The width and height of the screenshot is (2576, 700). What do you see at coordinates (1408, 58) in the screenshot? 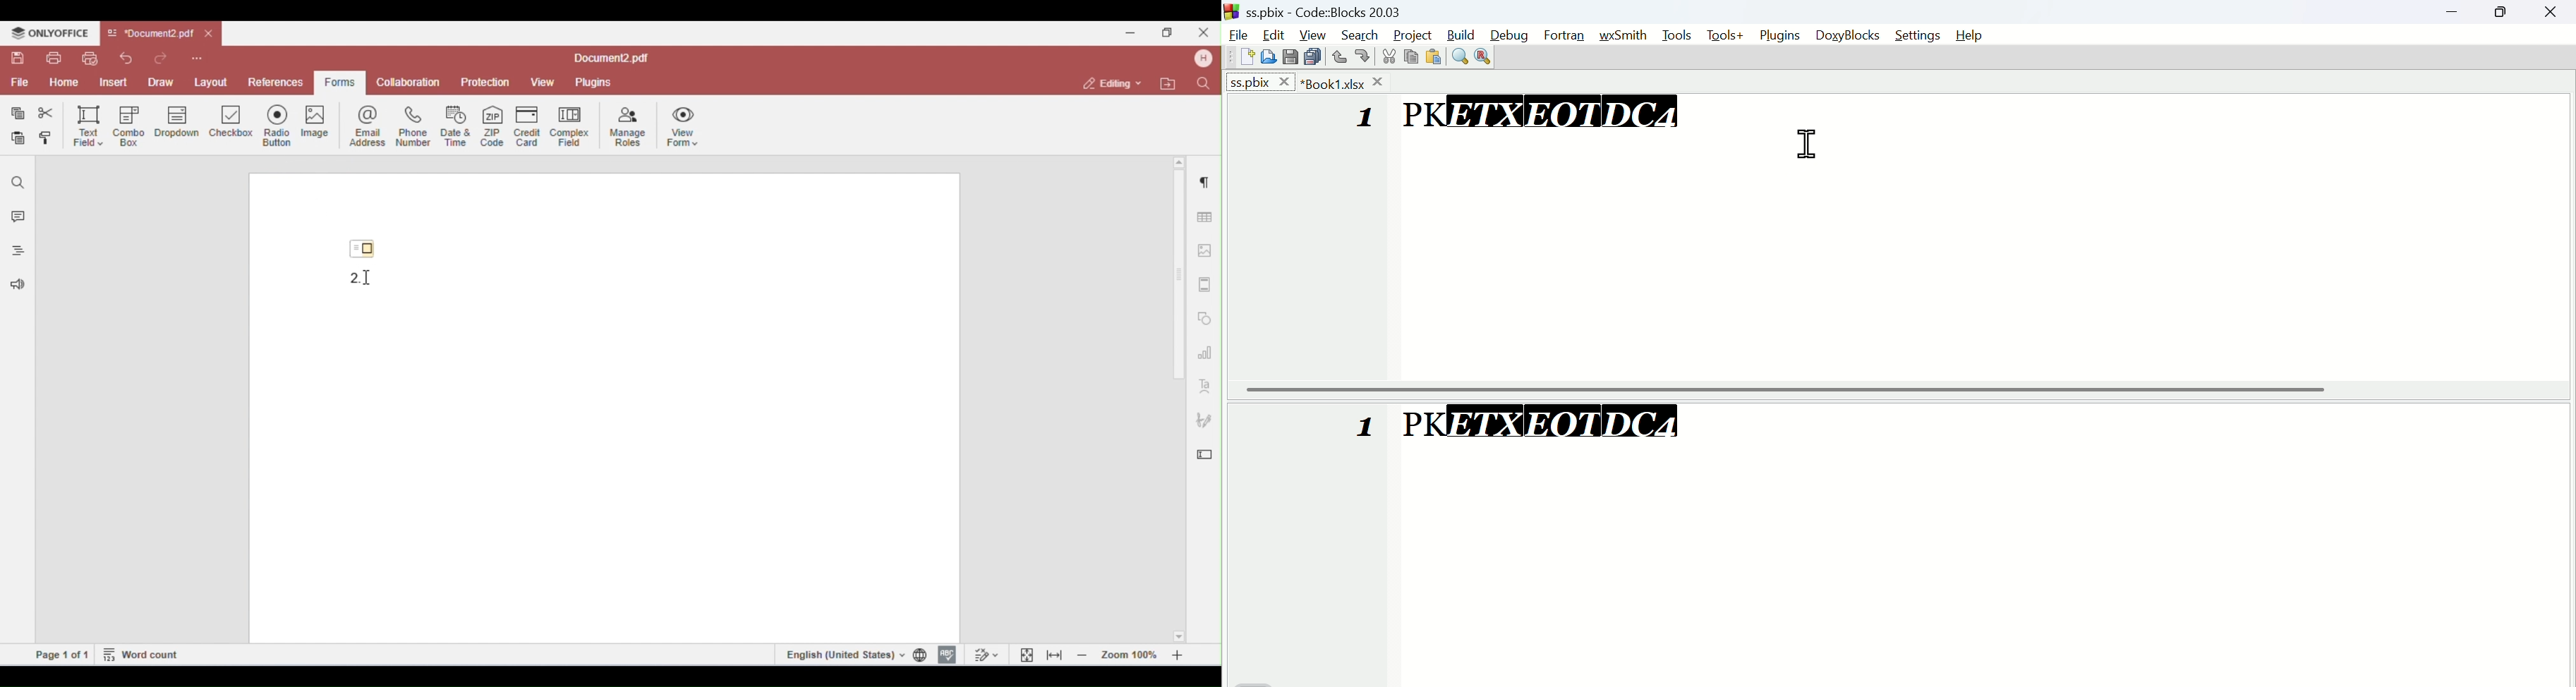
I see `Copy` at bounding box center [1408, 58].